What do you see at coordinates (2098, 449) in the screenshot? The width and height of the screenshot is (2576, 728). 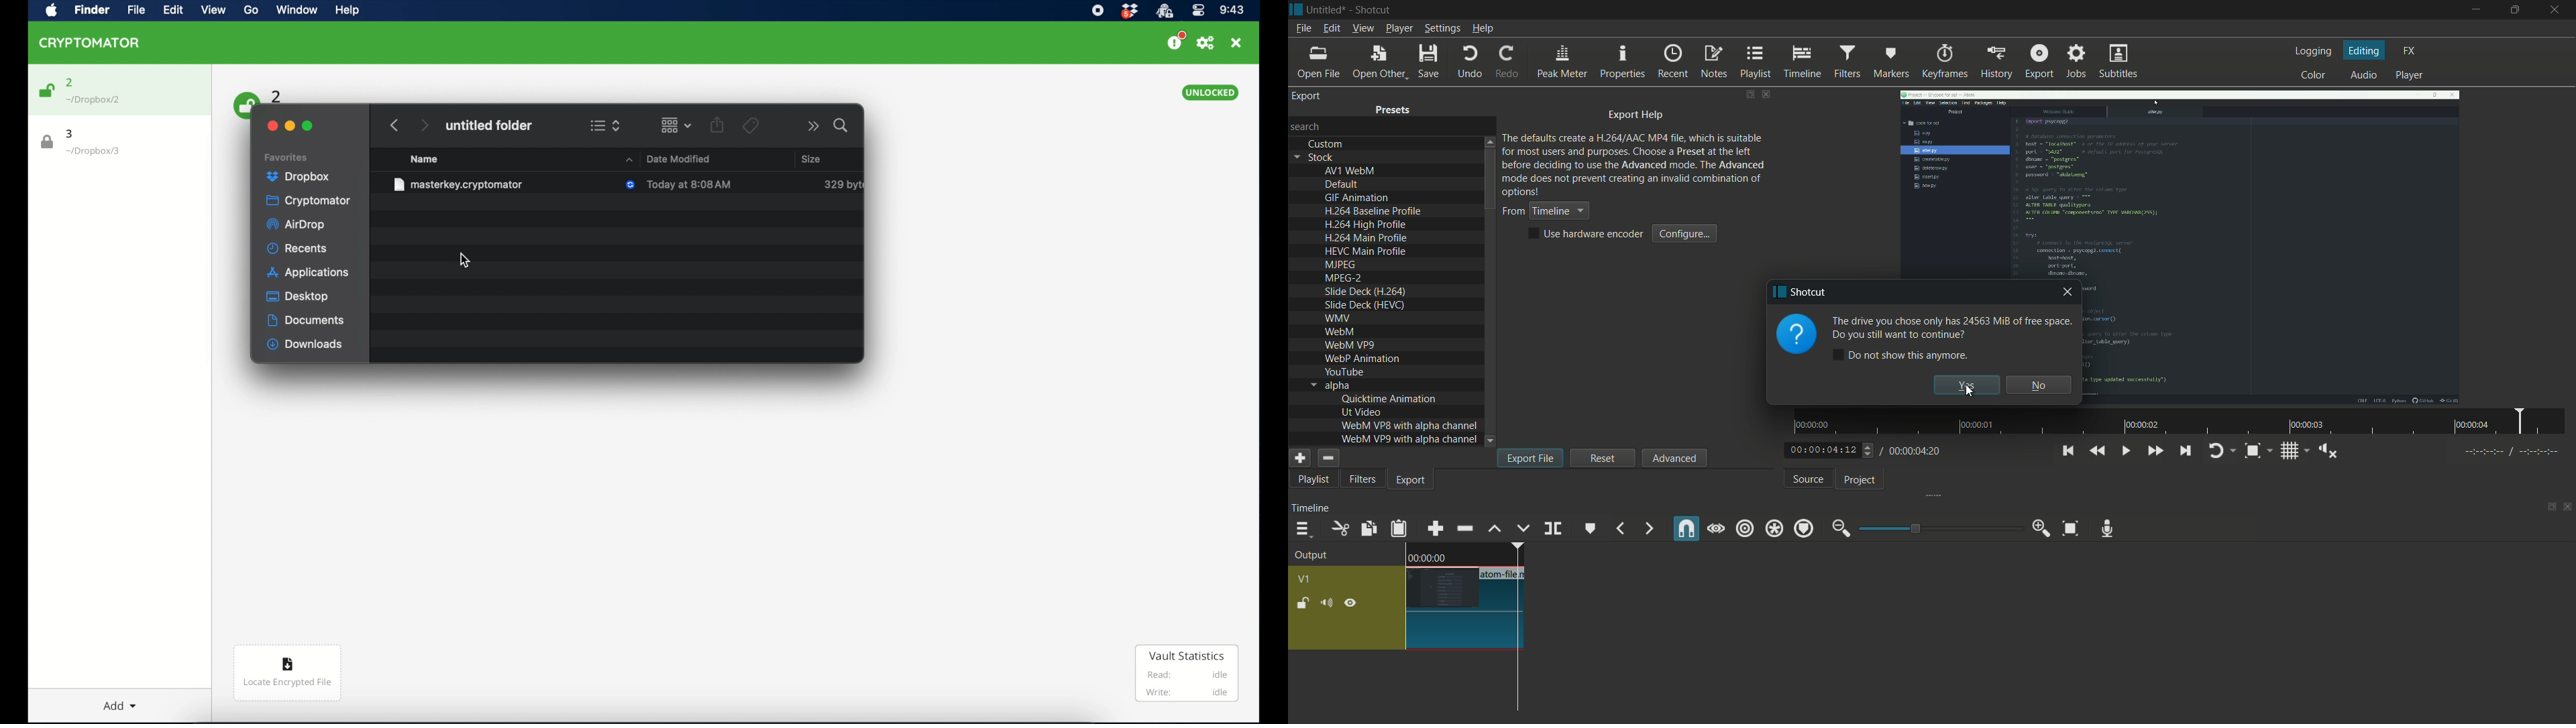 I see `quickly play backward` at bounding box center [2098, 449].